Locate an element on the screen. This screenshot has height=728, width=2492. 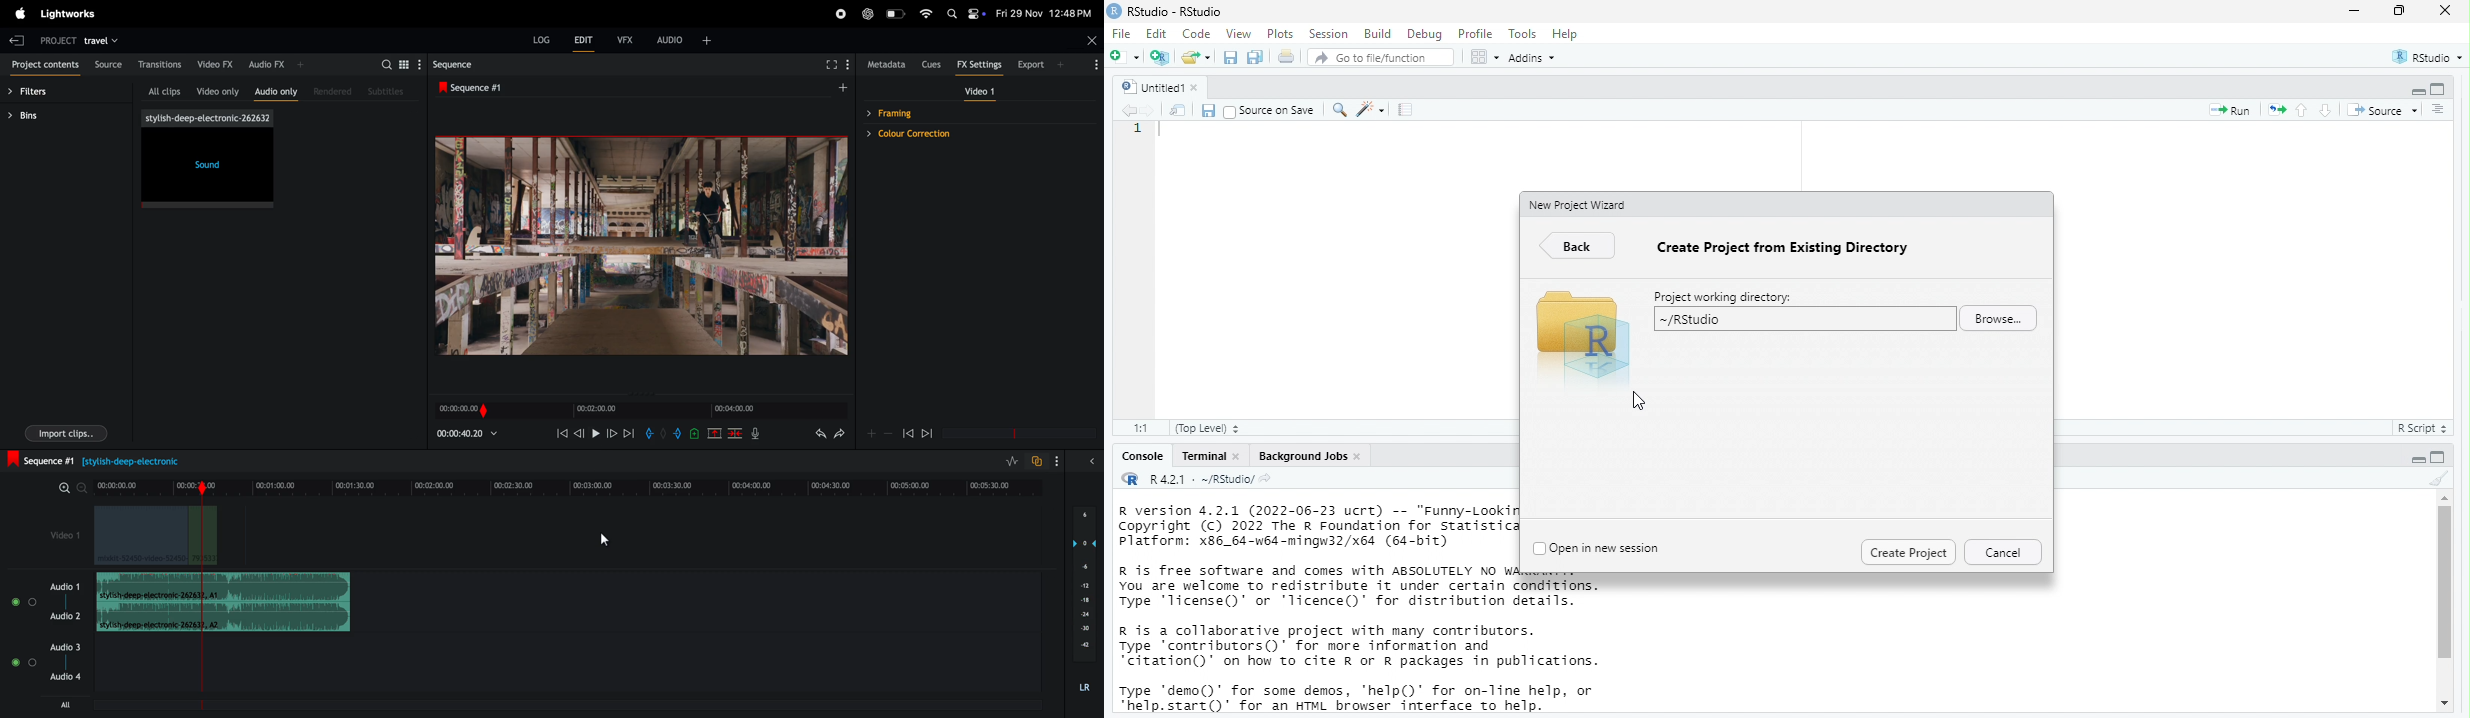
addins is located at coordinates (1535, 56).